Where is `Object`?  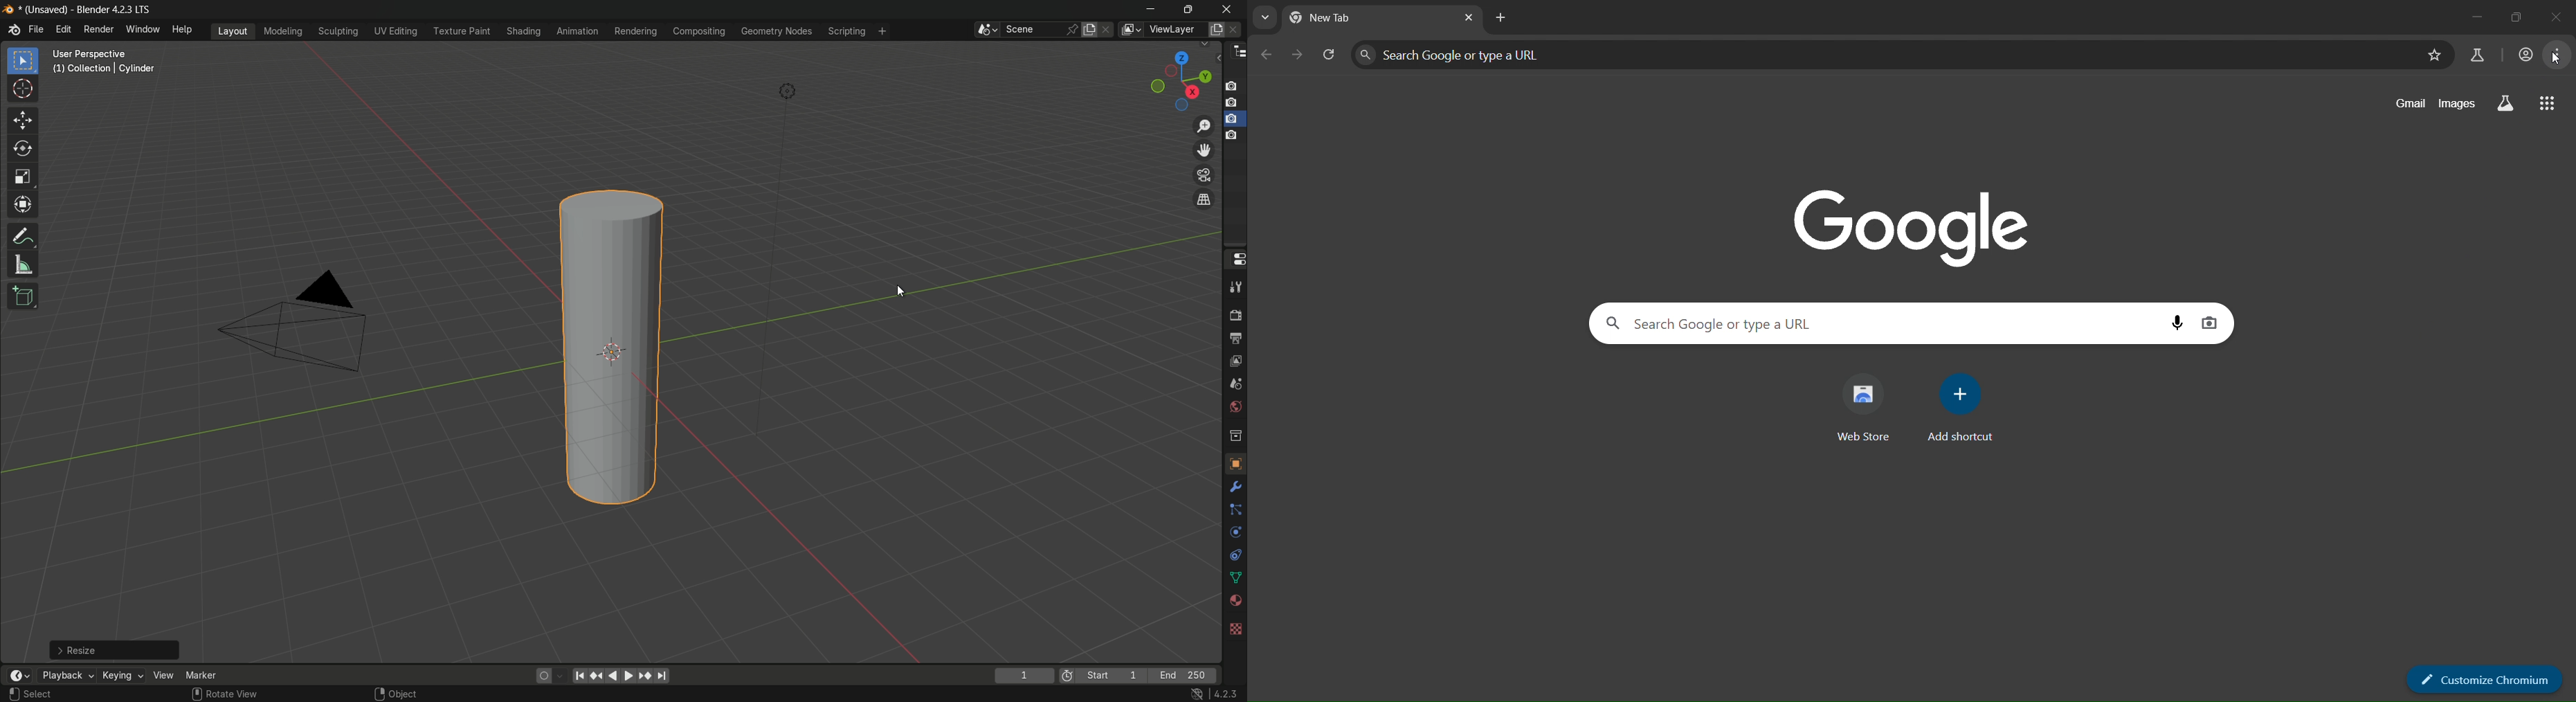 Object is located at coordinates (407, 693).